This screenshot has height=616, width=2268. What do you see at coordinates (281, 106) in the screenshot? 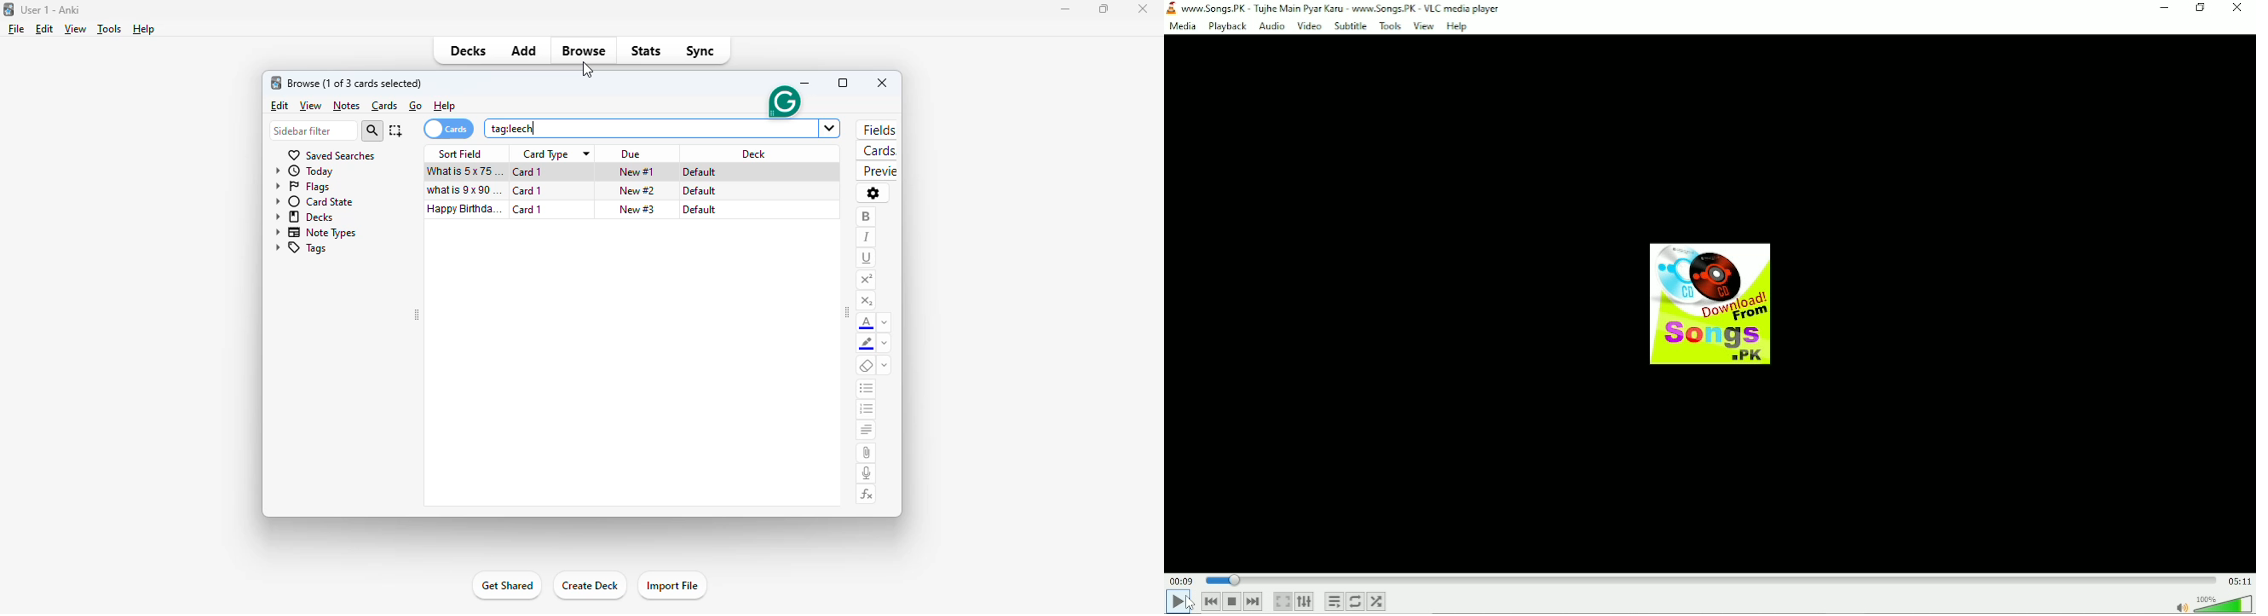
I see `edit` at bounding box center [281, 106].